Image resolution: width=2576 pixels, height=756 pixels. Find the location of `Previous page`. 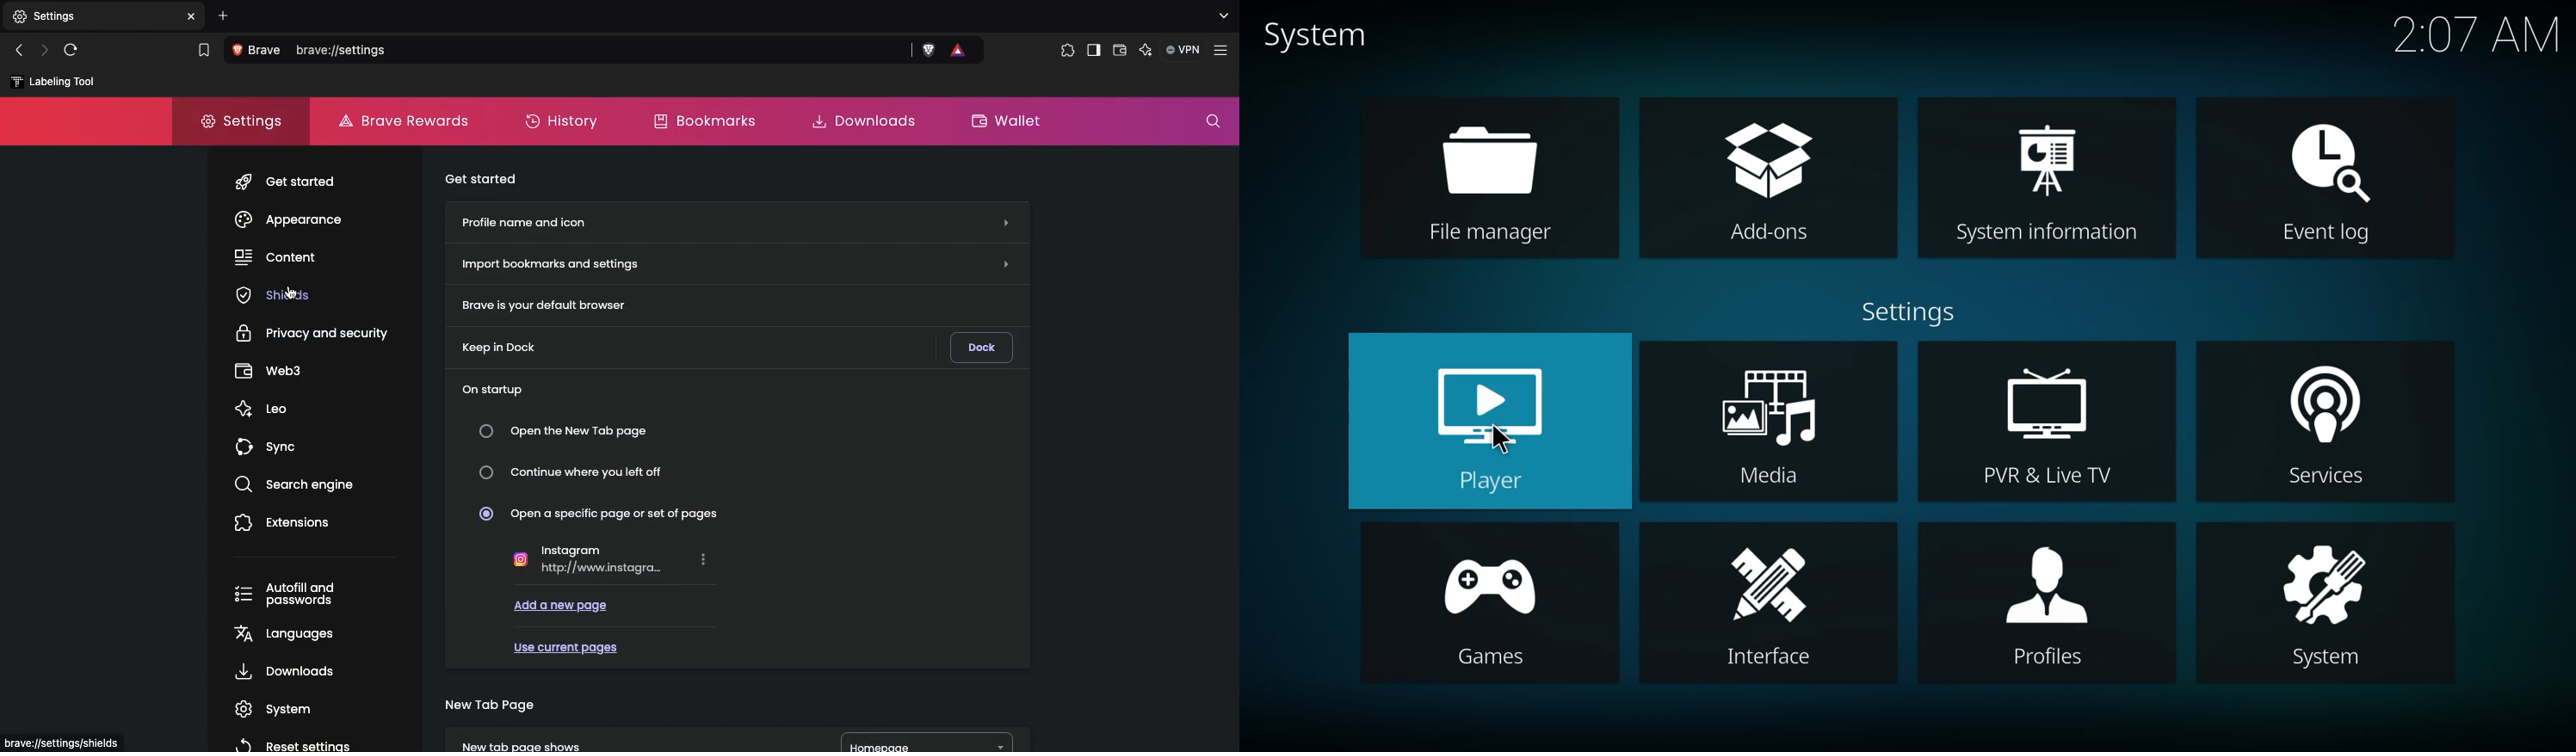

Previous page is located at coordinates (22, 52).